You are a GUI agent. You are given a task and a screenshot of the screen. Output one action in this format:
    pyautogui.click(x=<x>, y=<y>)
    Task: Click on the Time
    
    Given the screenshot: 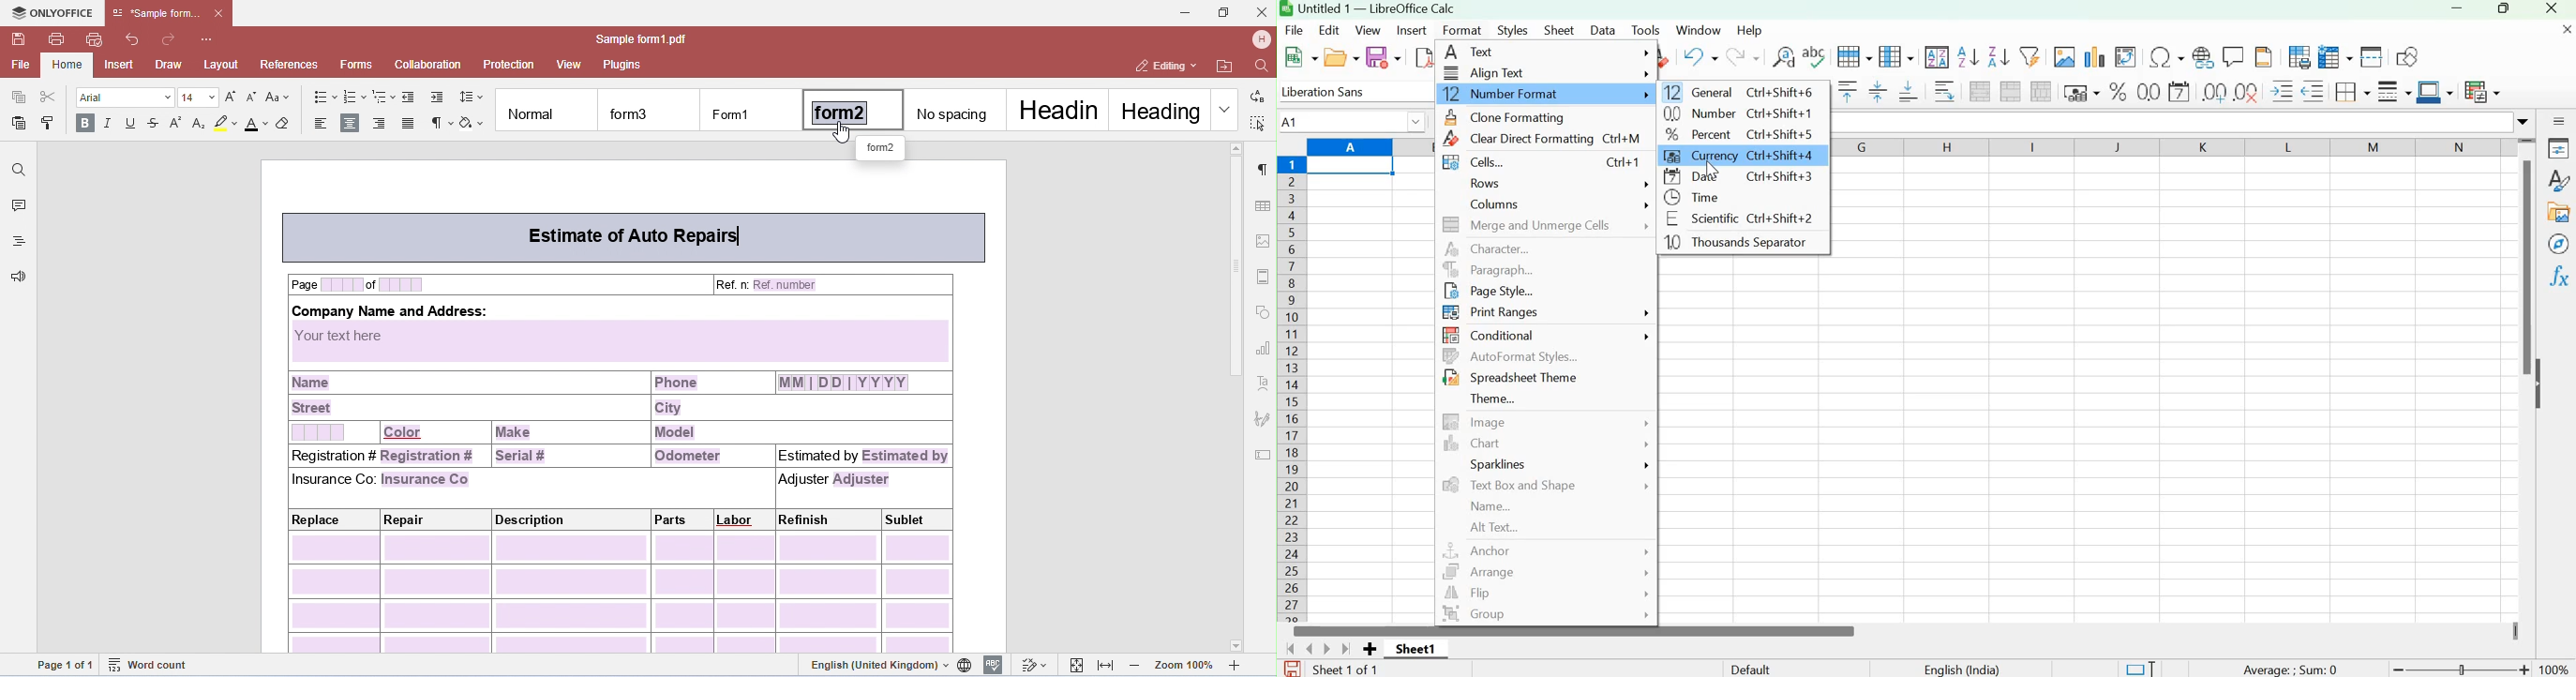 What is the action you would take?
    pyautogui.click(x=1711, y=198)
    